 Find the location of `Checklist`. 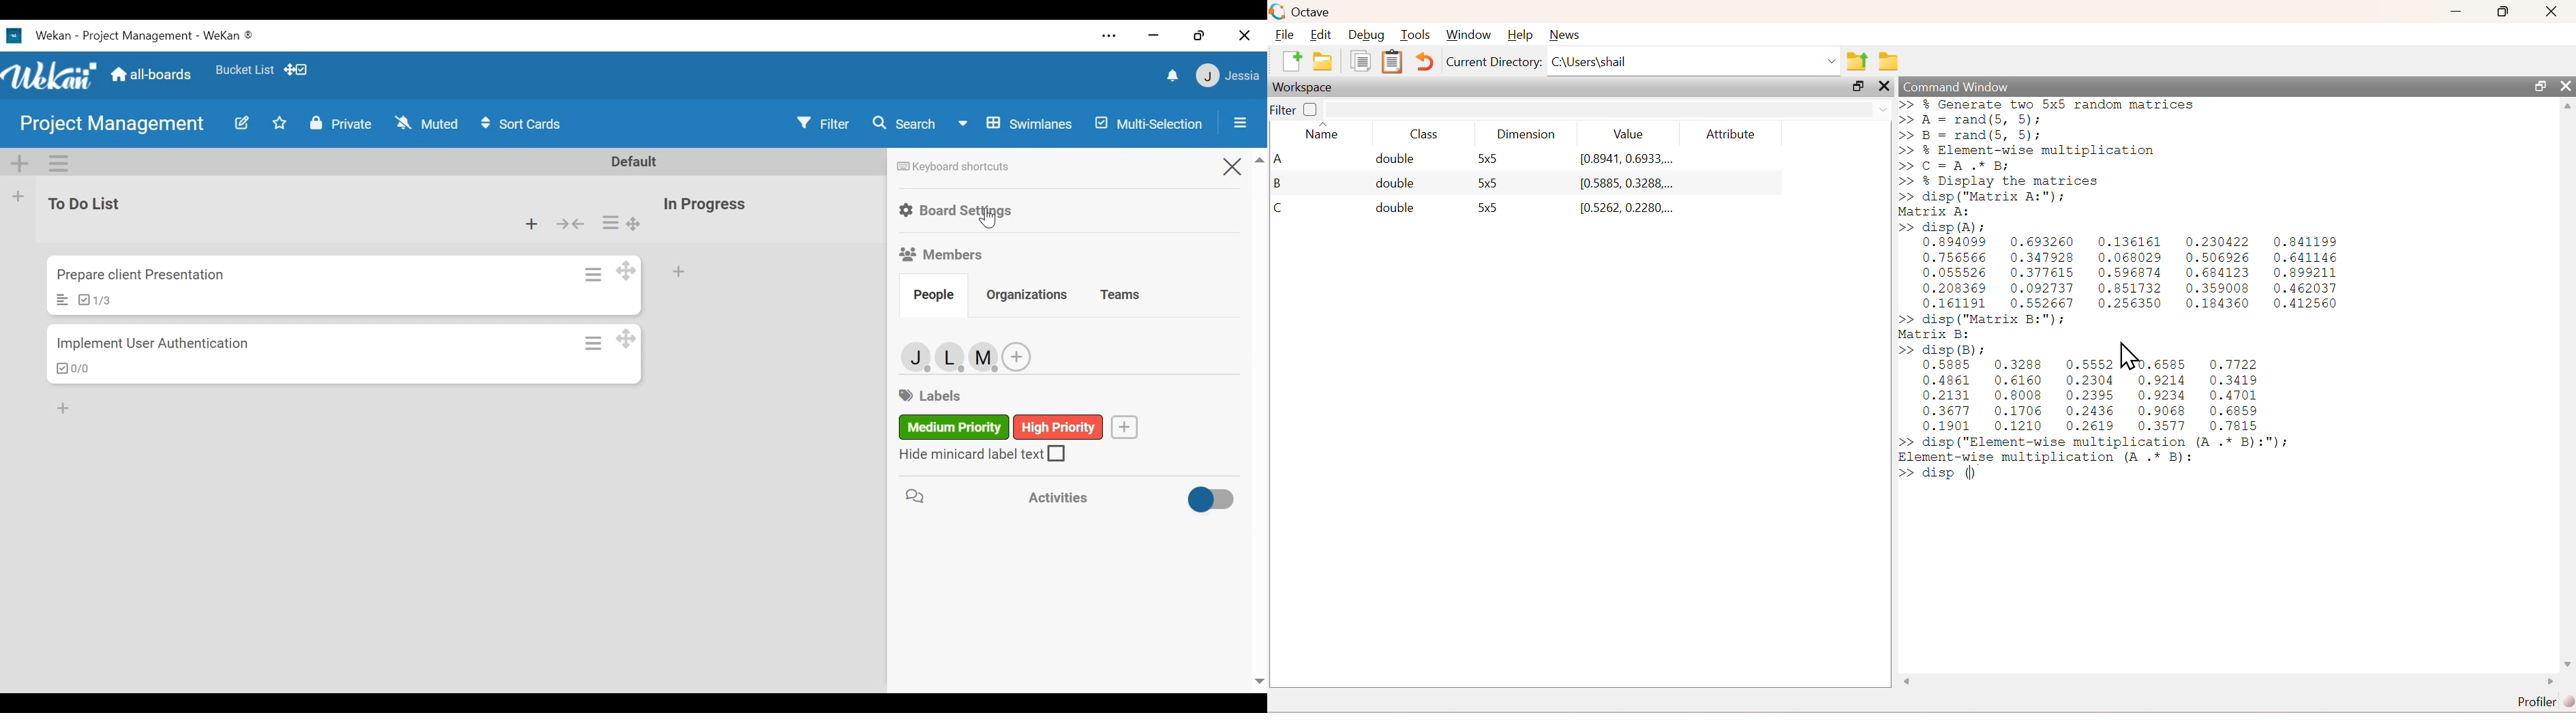

Checklist is located at coordinates (72, 369).